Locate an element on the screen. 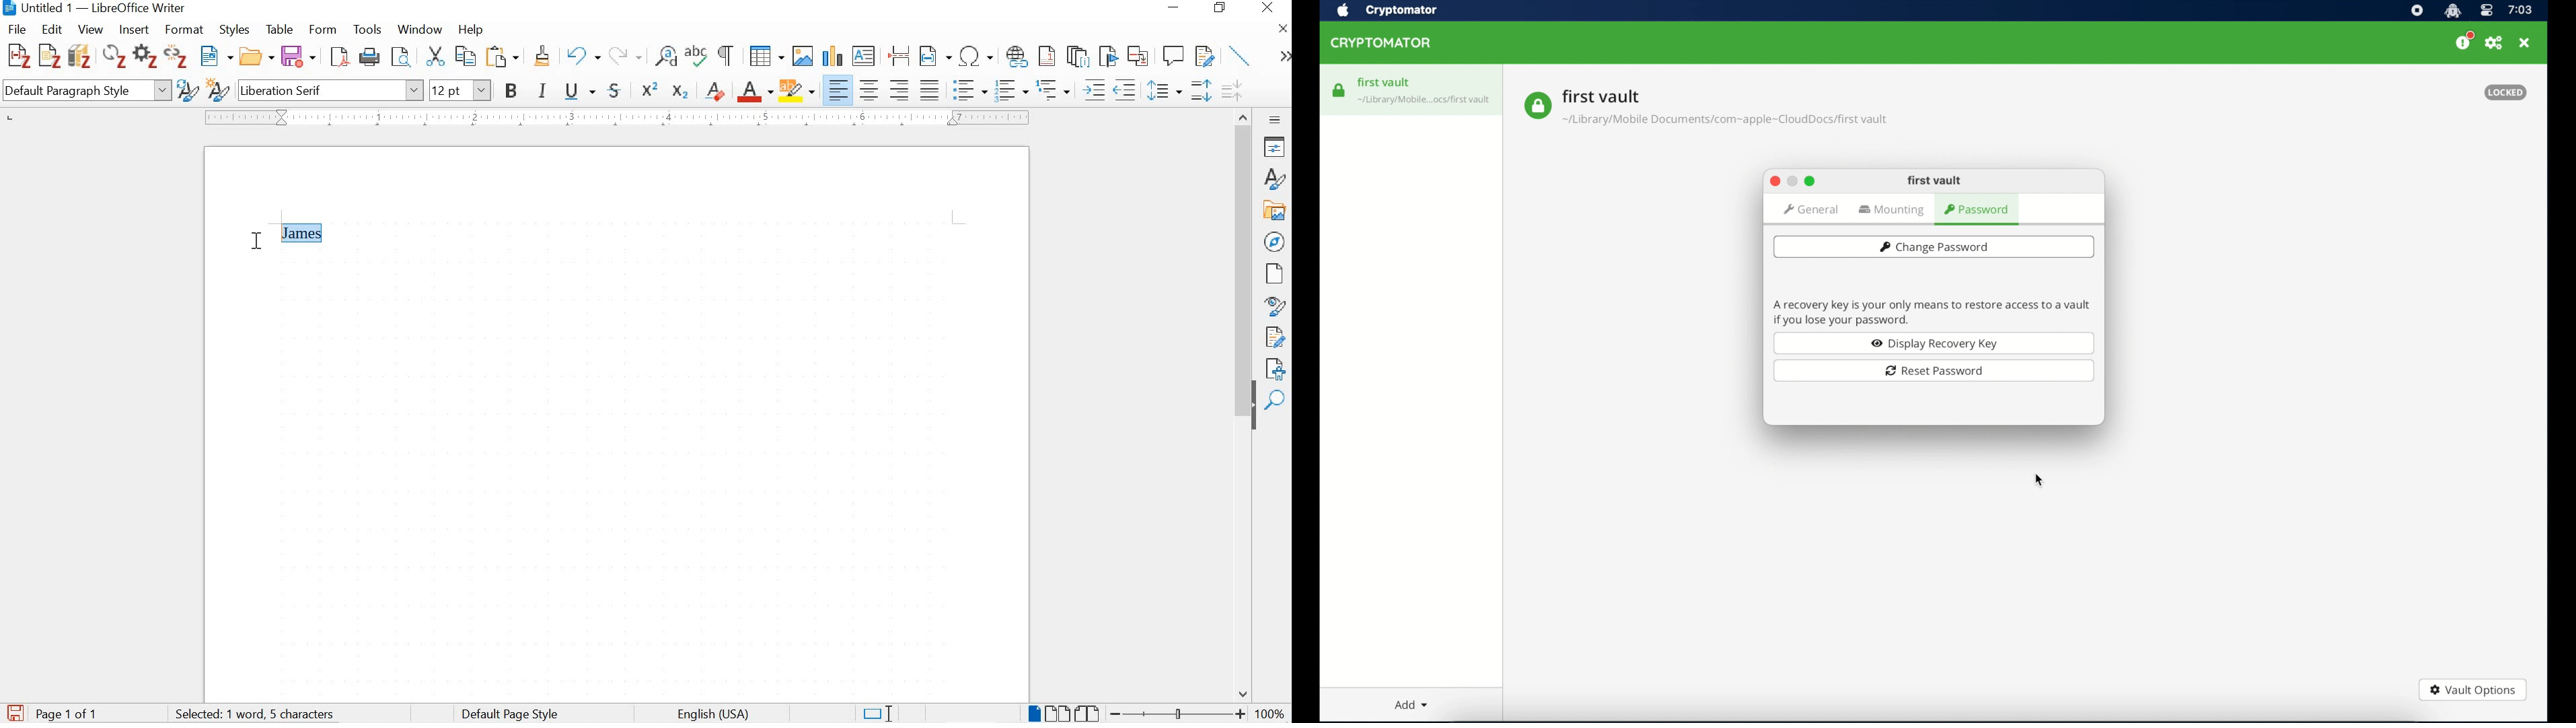  expand is located at coordinates (1282, 57).